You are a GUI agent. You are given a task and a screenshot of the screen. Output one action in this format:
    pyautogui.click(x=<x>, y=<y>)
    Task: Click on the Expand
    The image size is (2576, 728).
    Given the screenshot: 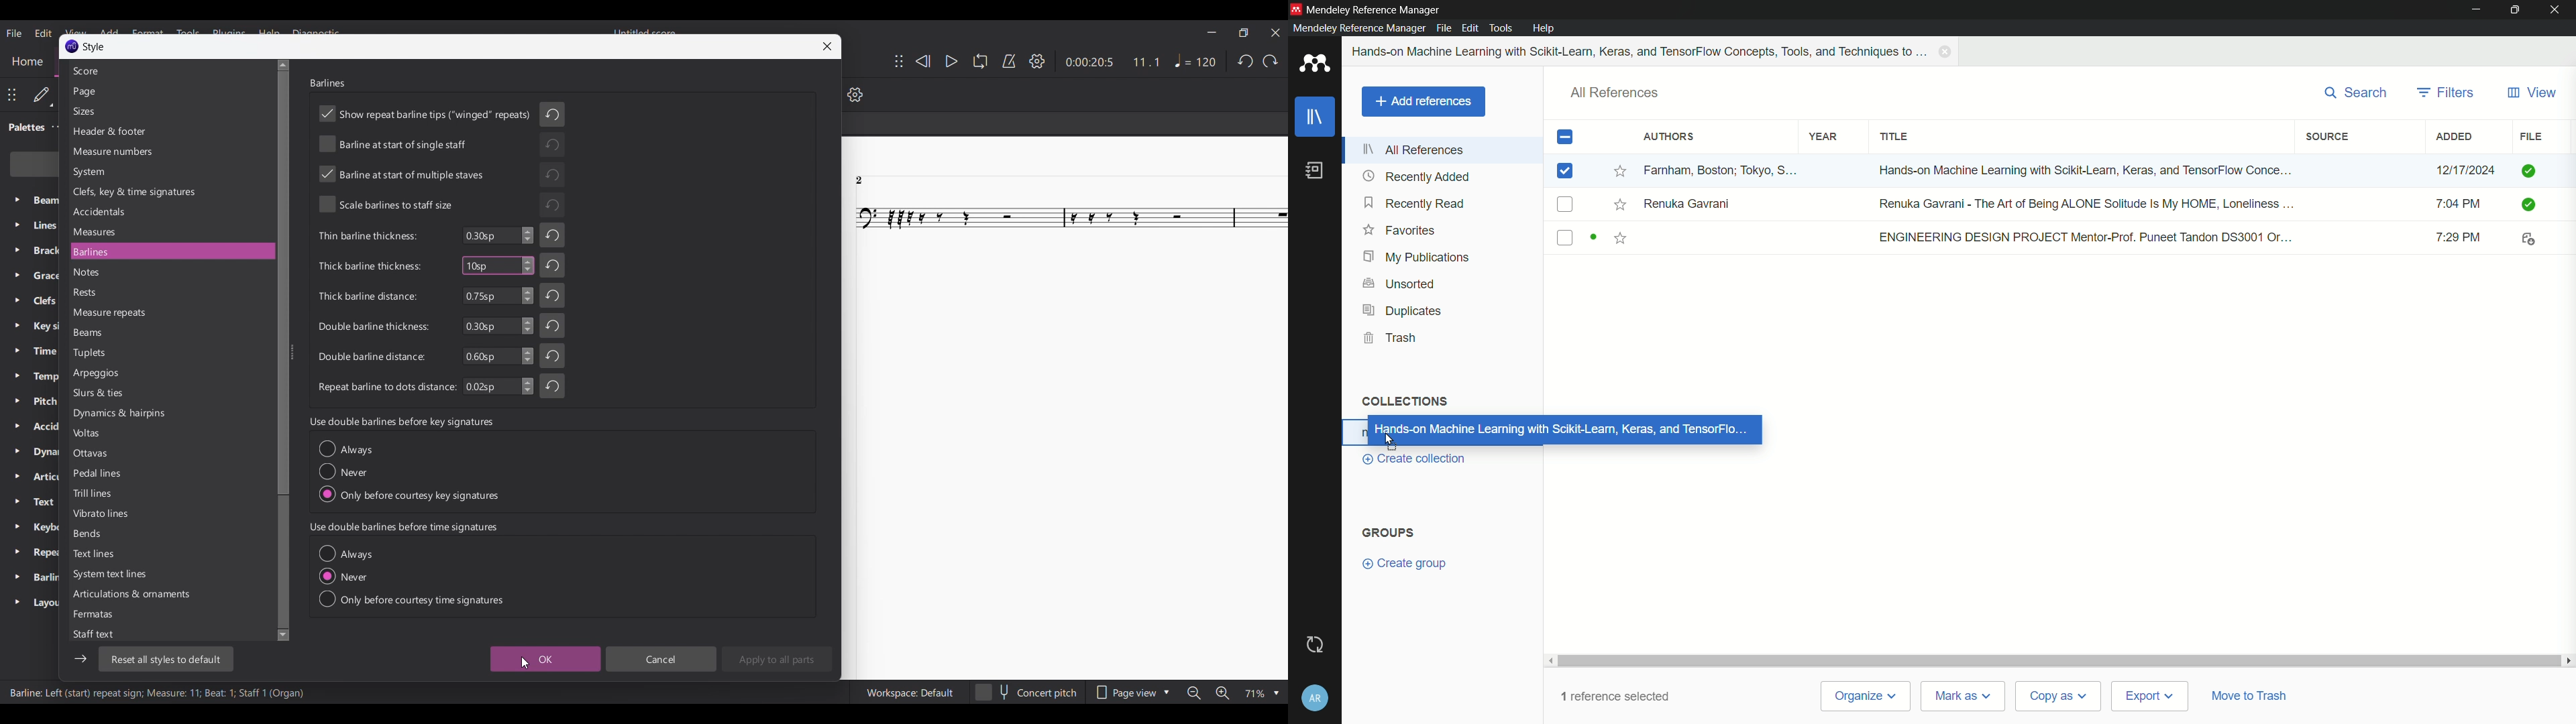 What is the action you would take?
    pyautogui.click(x=17, y=402)
    